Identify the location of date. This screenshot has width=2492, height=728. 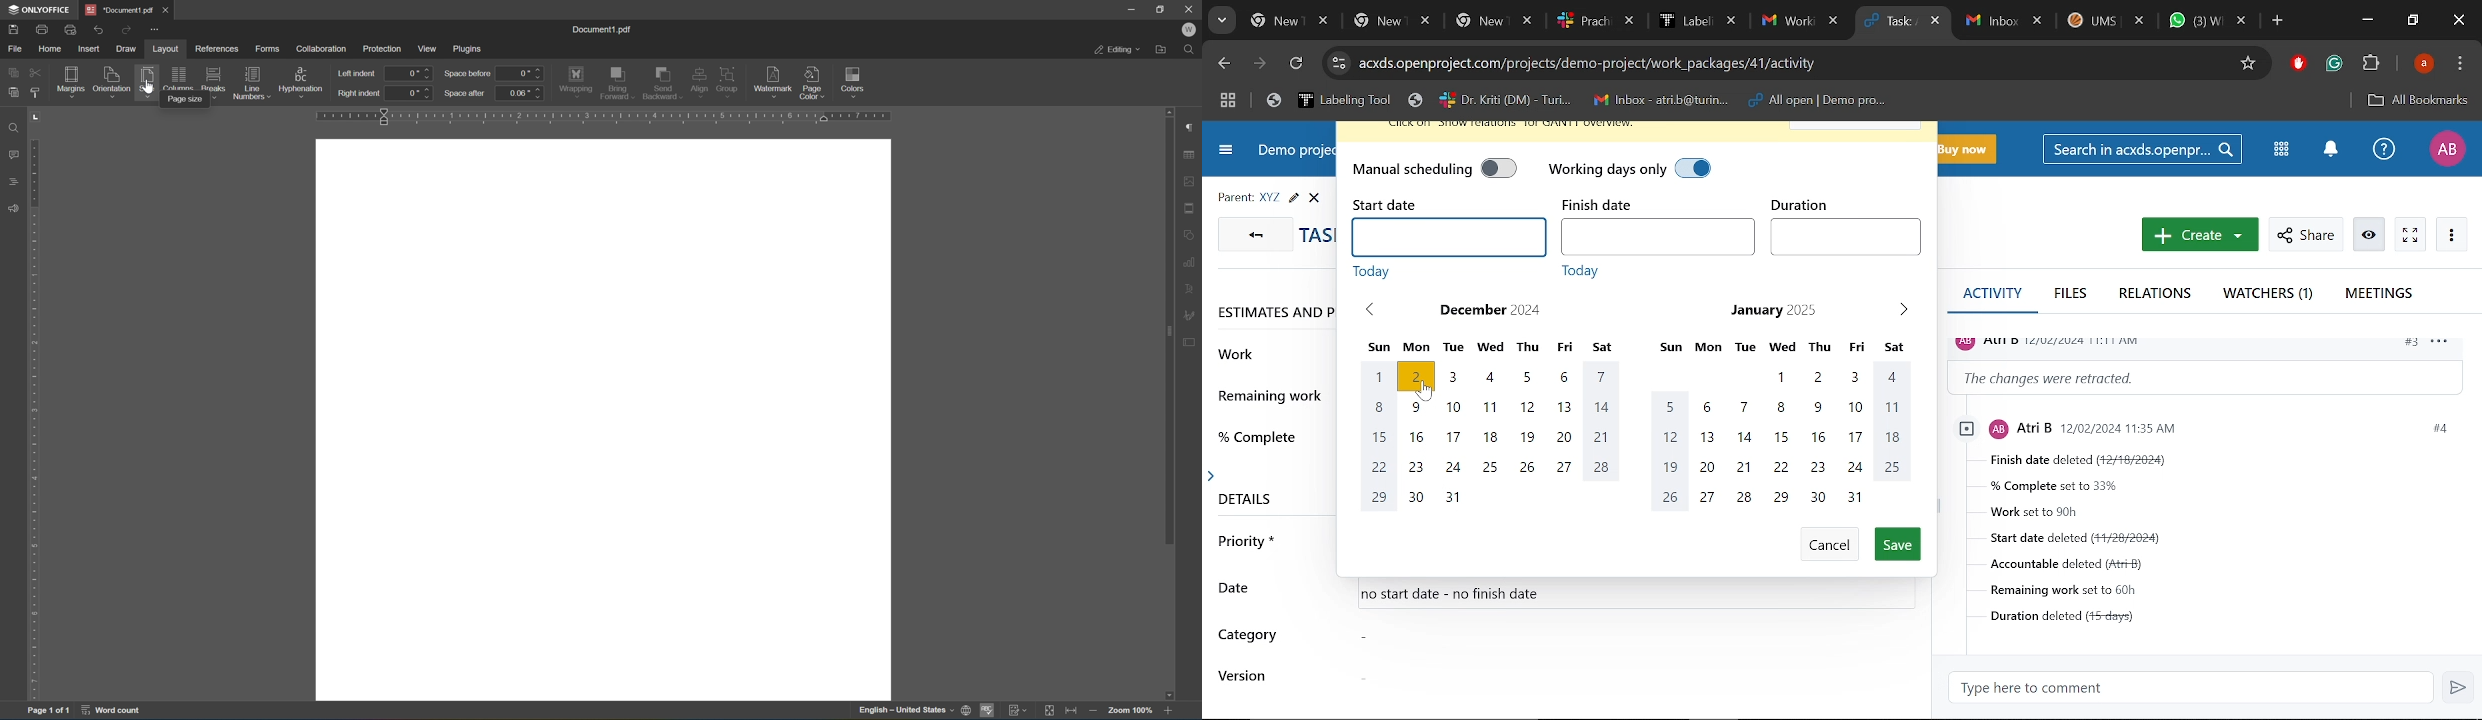
(1240, 588).